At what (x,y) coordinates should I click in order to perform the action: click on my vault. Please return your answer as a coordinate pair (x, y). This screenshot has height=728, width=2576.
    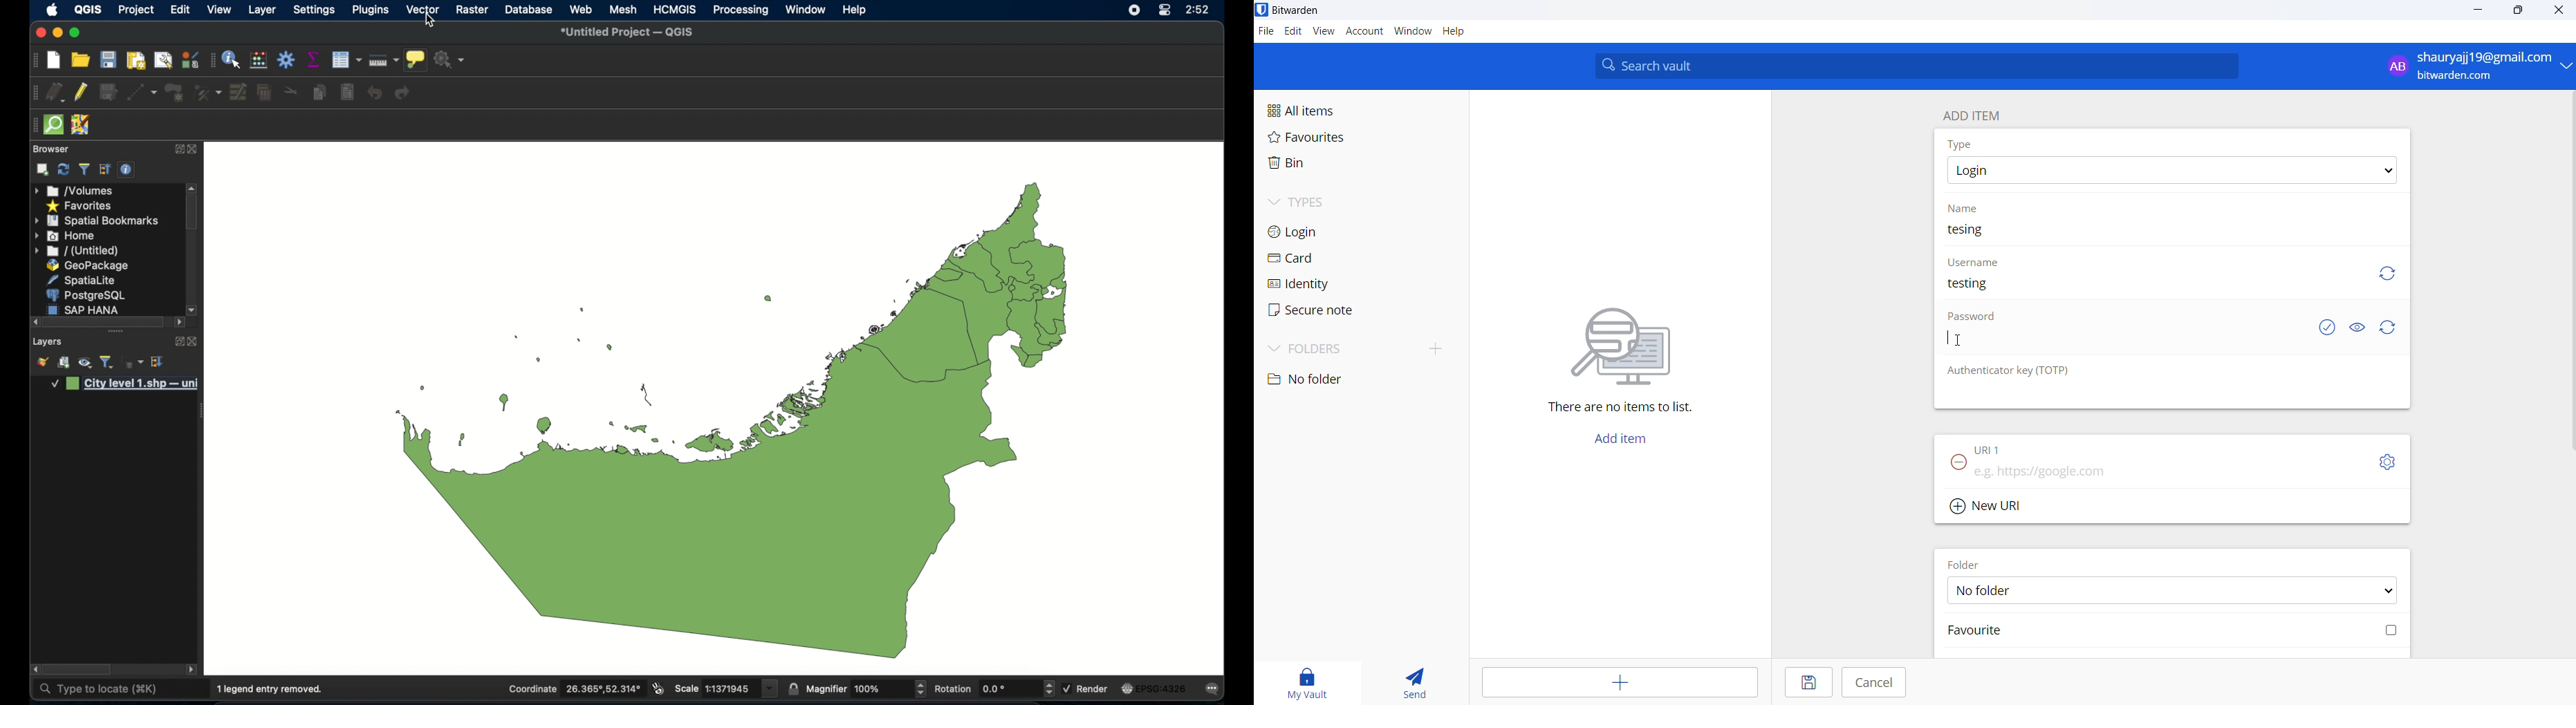
    Looking at the image, I should click on (1301, 681).